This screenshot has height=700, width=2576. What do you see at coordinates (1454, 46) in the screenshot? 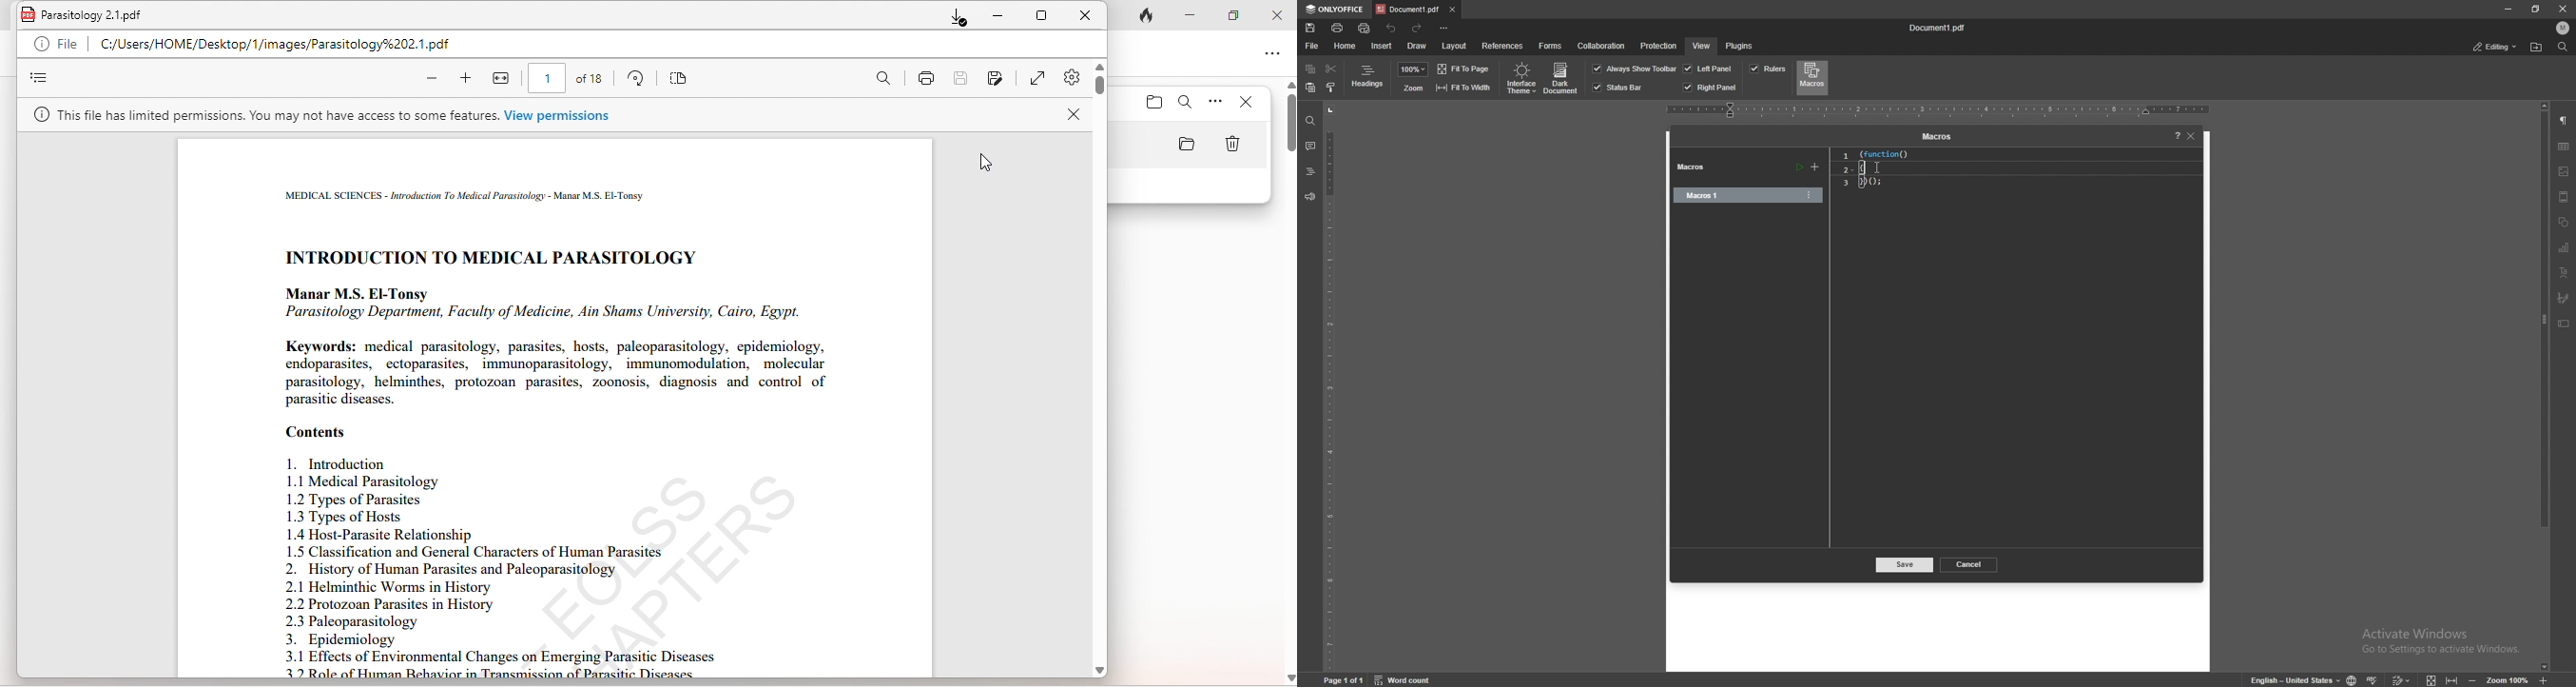
I see `layout` at bounding box center [1454, 46].